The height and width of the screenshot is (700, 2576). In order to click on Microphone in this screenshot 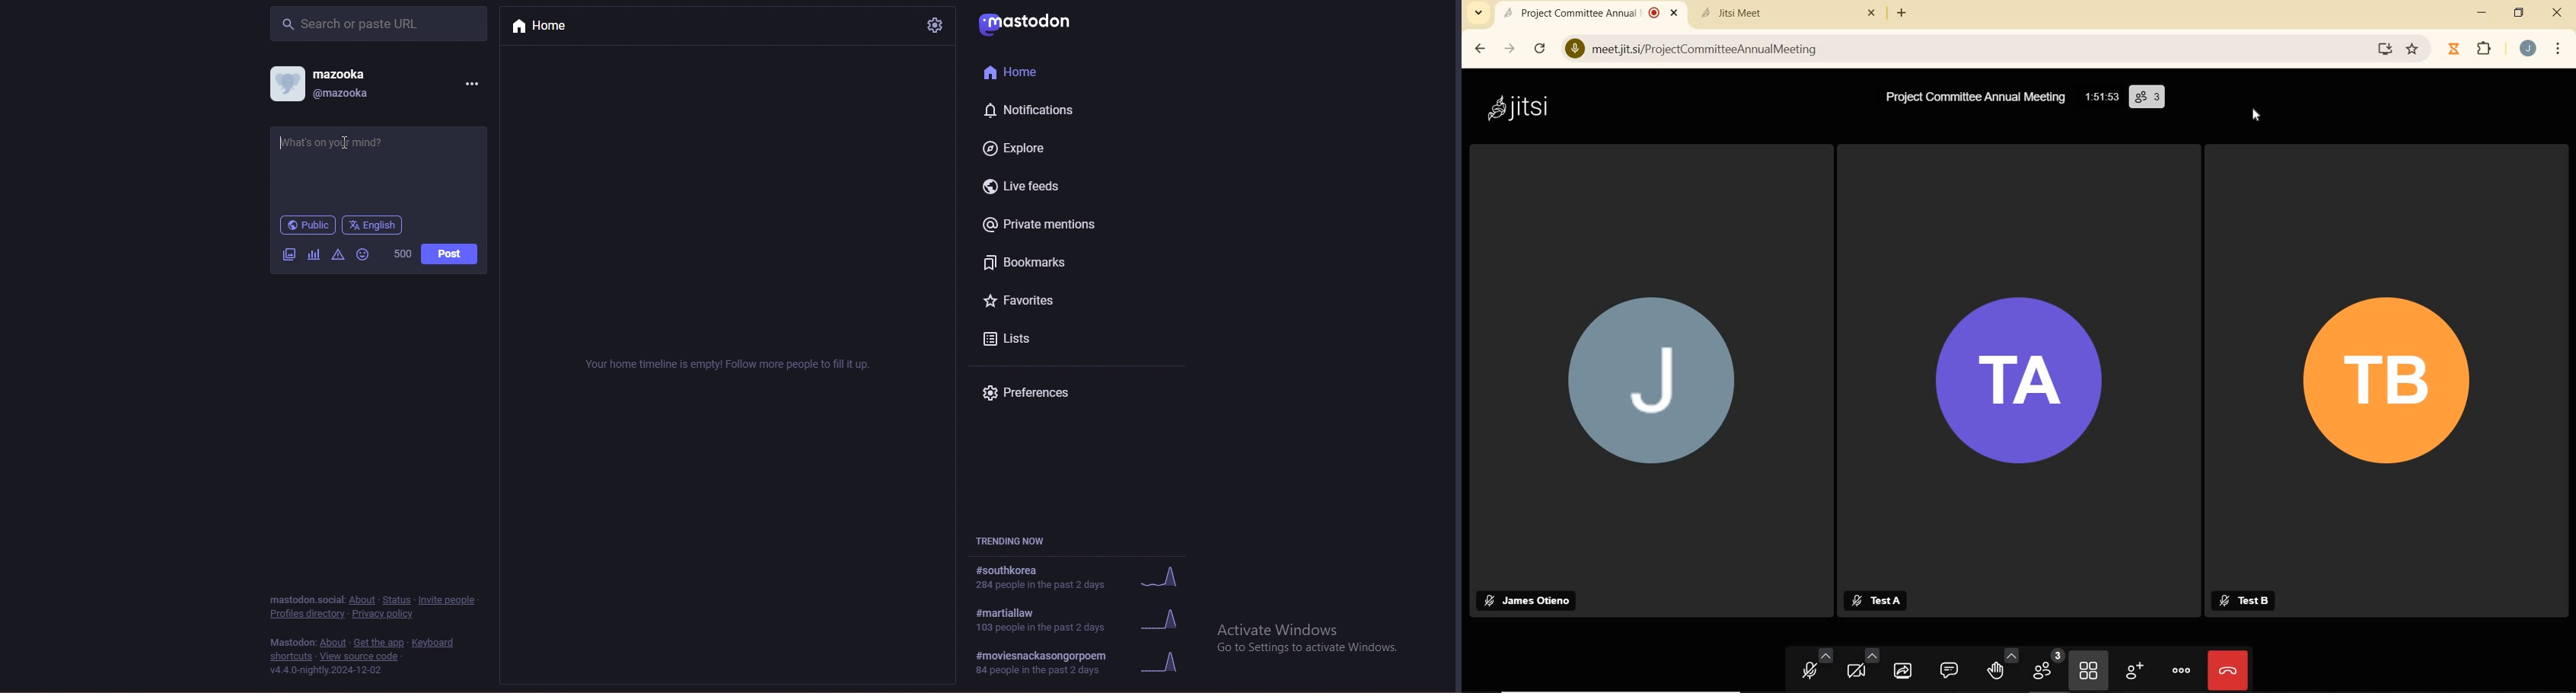, I will do `click(1572, 50)`.